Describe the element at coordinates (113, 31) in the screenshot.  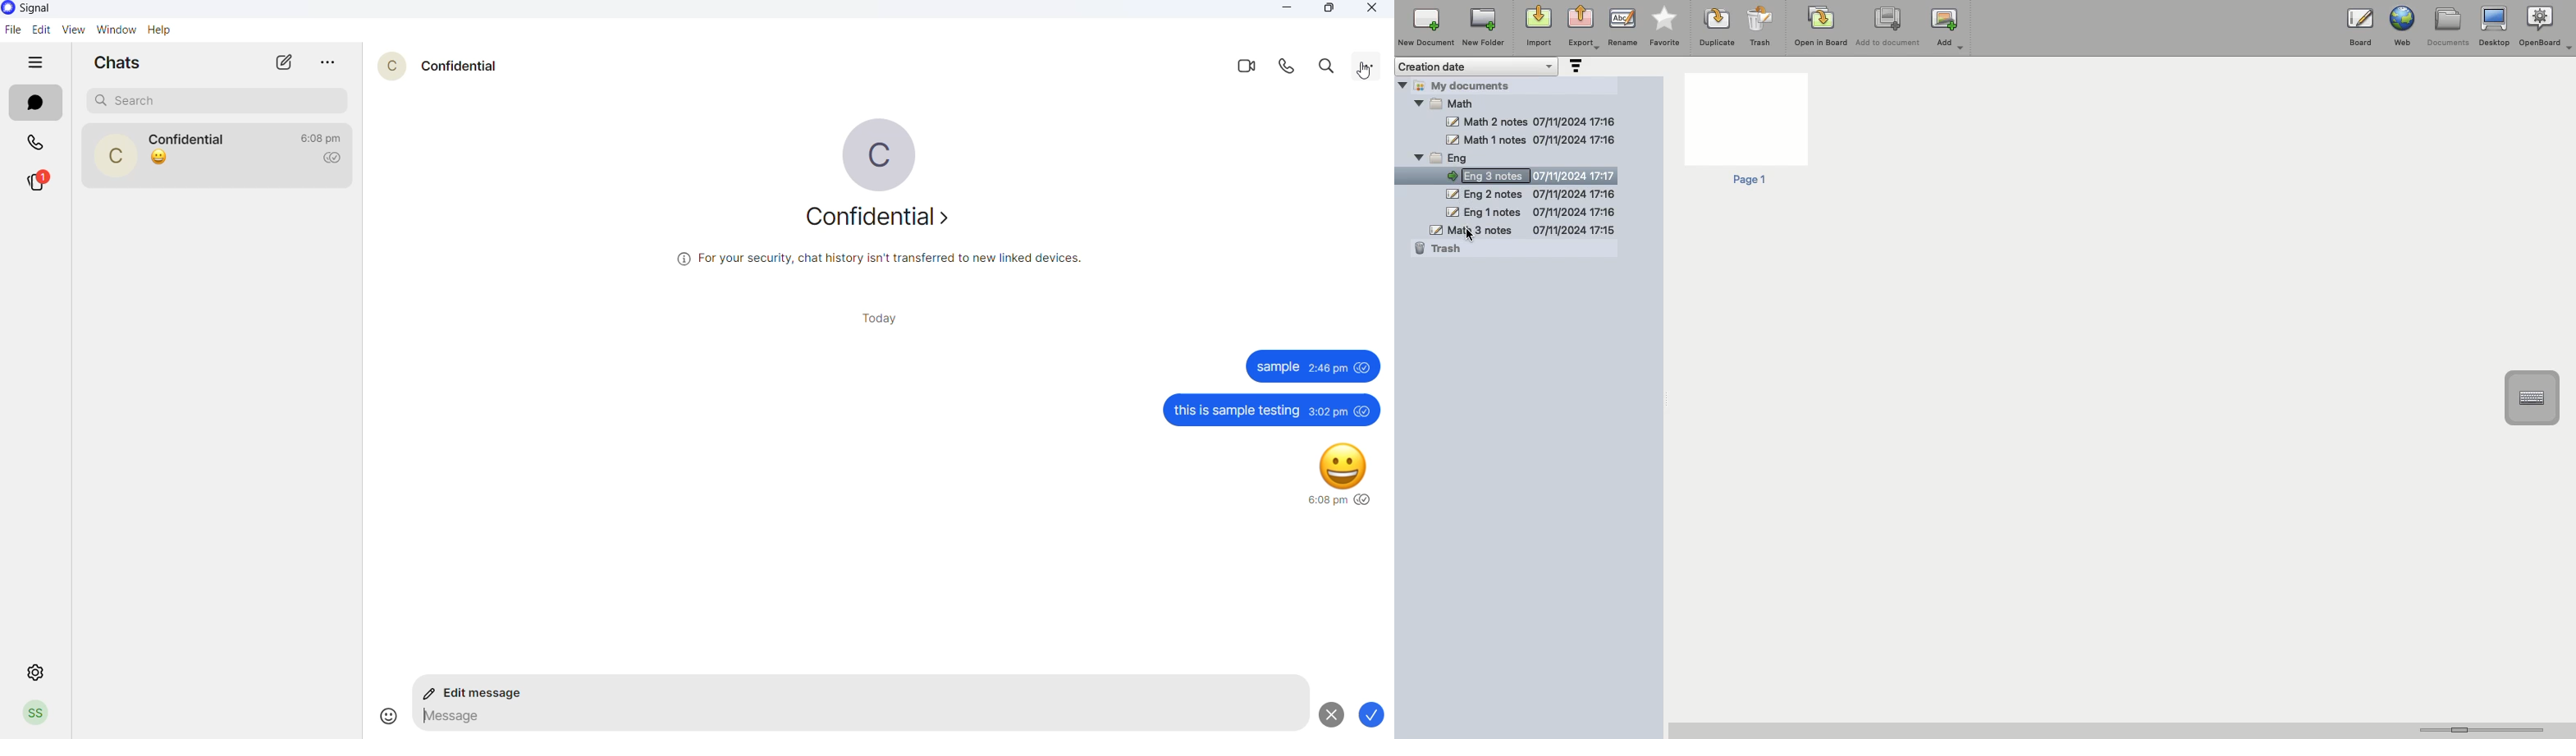
I see `window` at that location.